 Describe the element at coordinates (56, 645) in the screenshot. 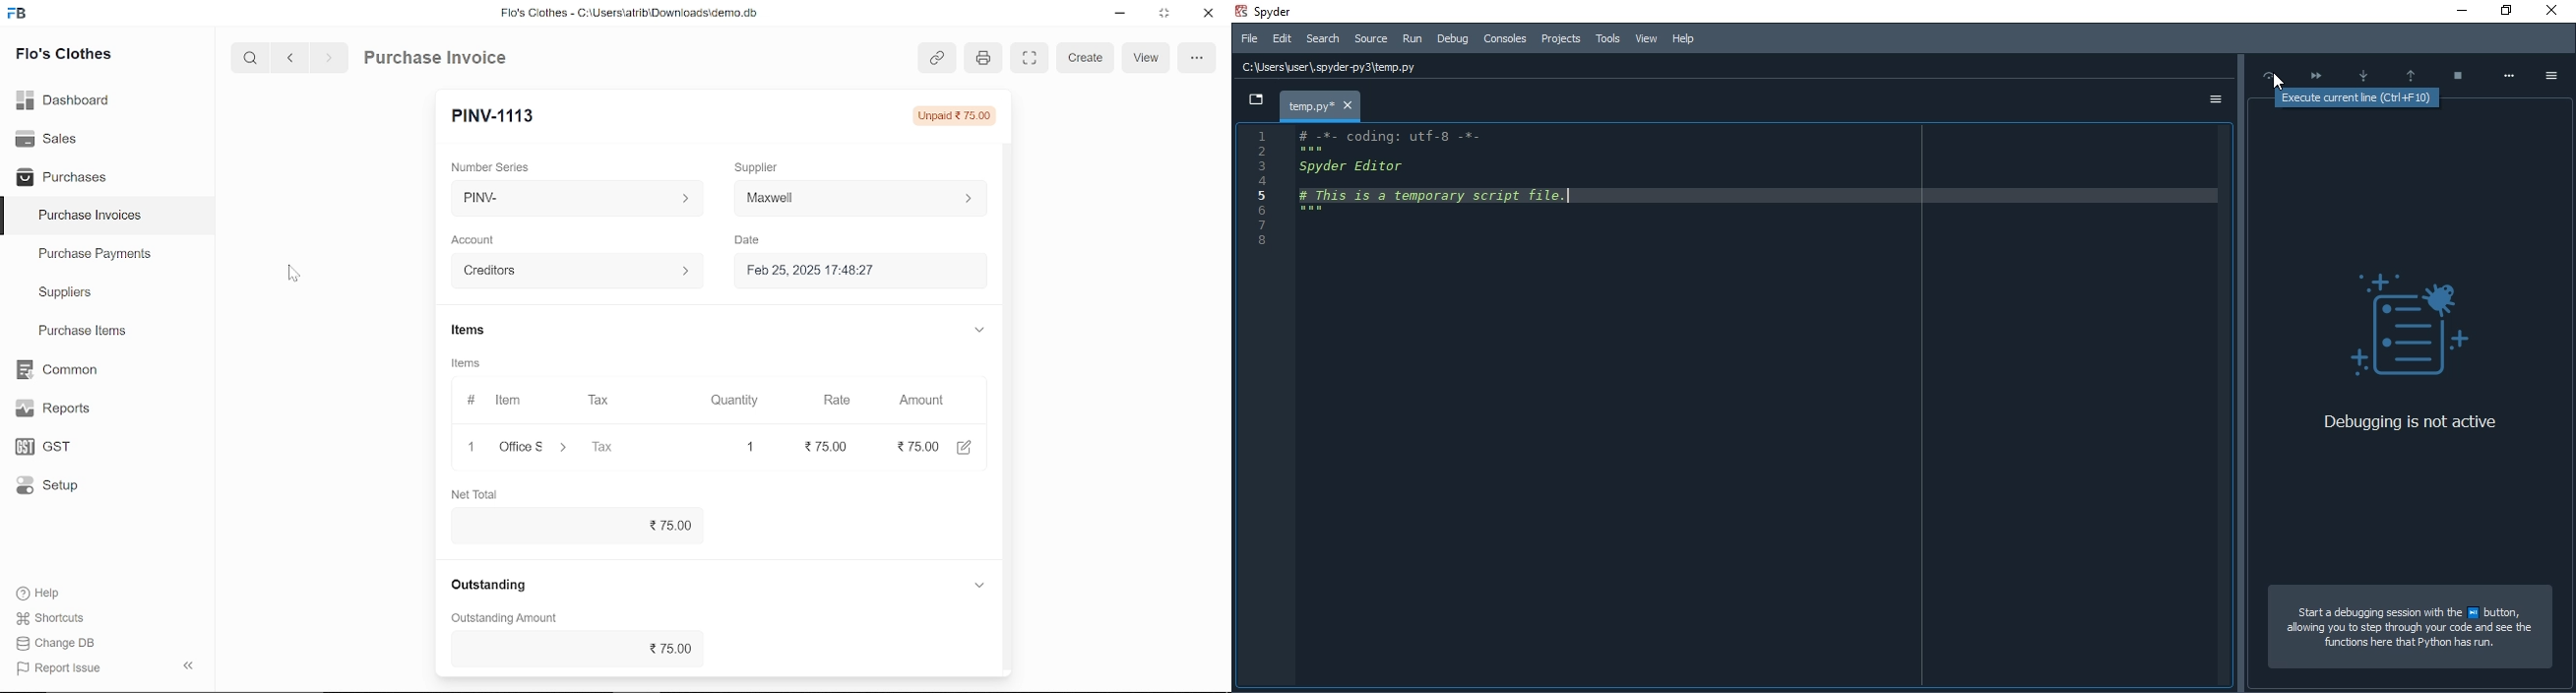

I see `Change DB` at that location.